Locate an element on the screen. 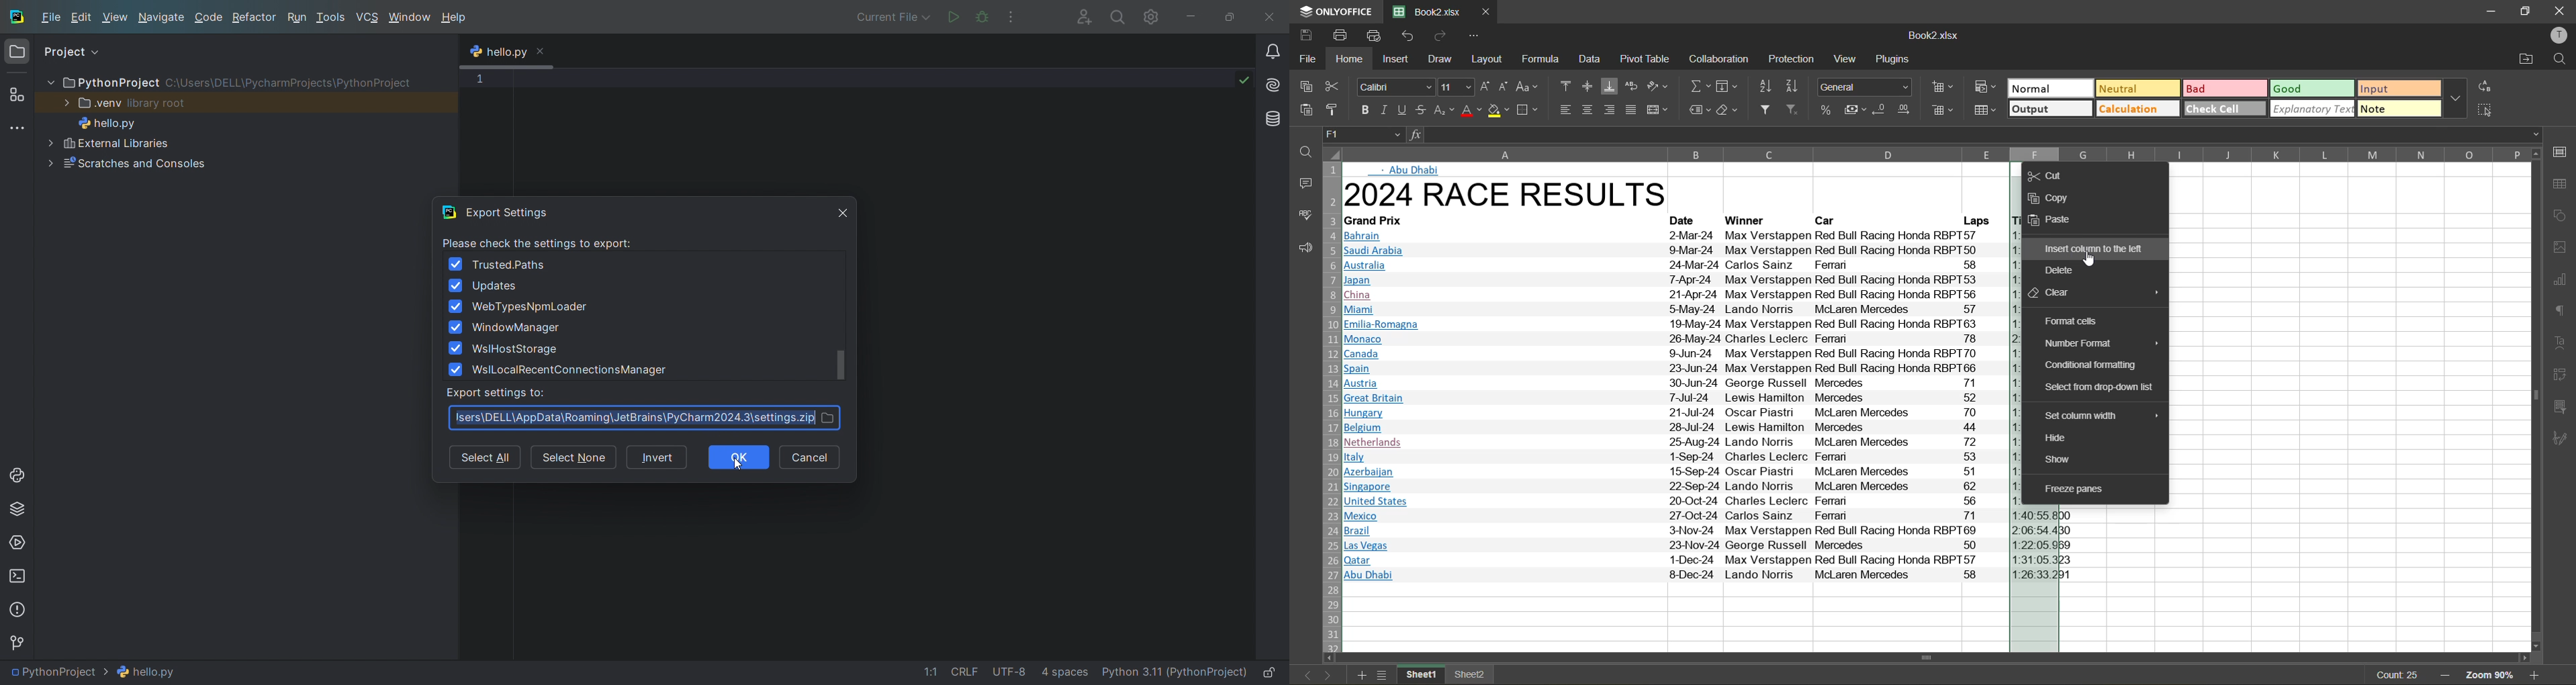 The image size is (2576, 700). row numbers is located at coordinates (1329, 405).